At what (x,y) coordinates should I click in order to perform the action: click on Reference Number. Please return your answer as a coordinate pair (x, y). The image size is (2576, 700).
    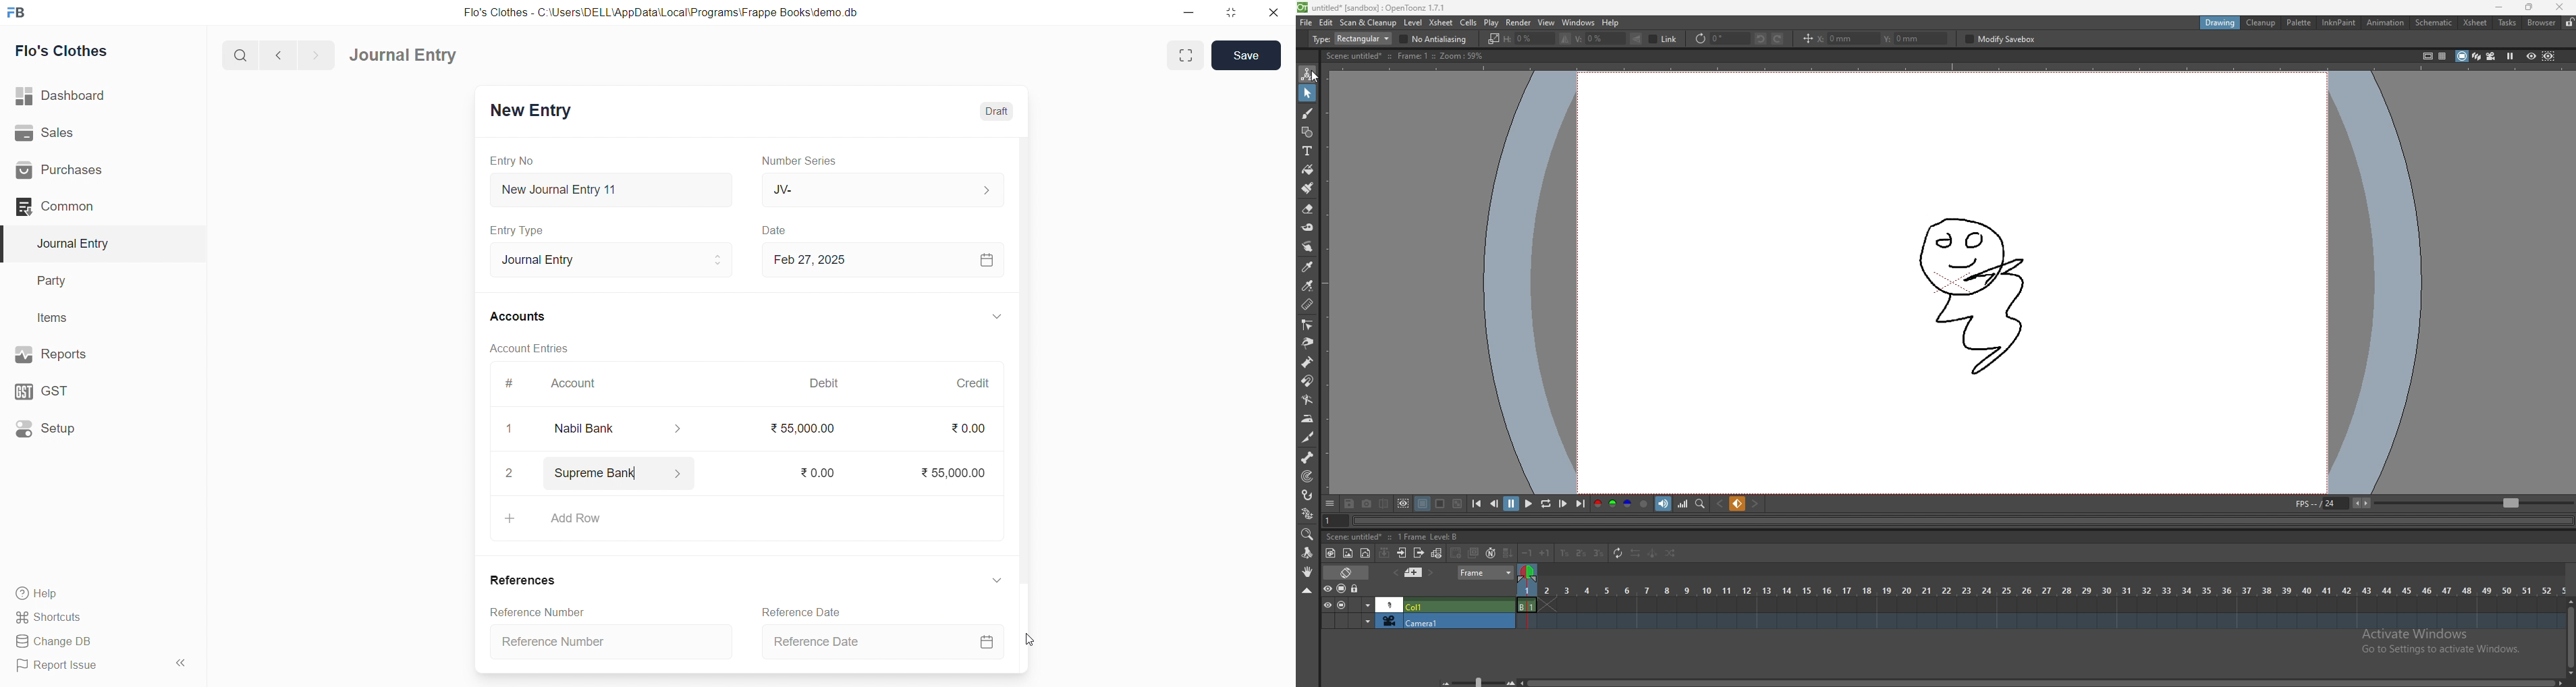
    Looking at the image, I should click on (611, 640).